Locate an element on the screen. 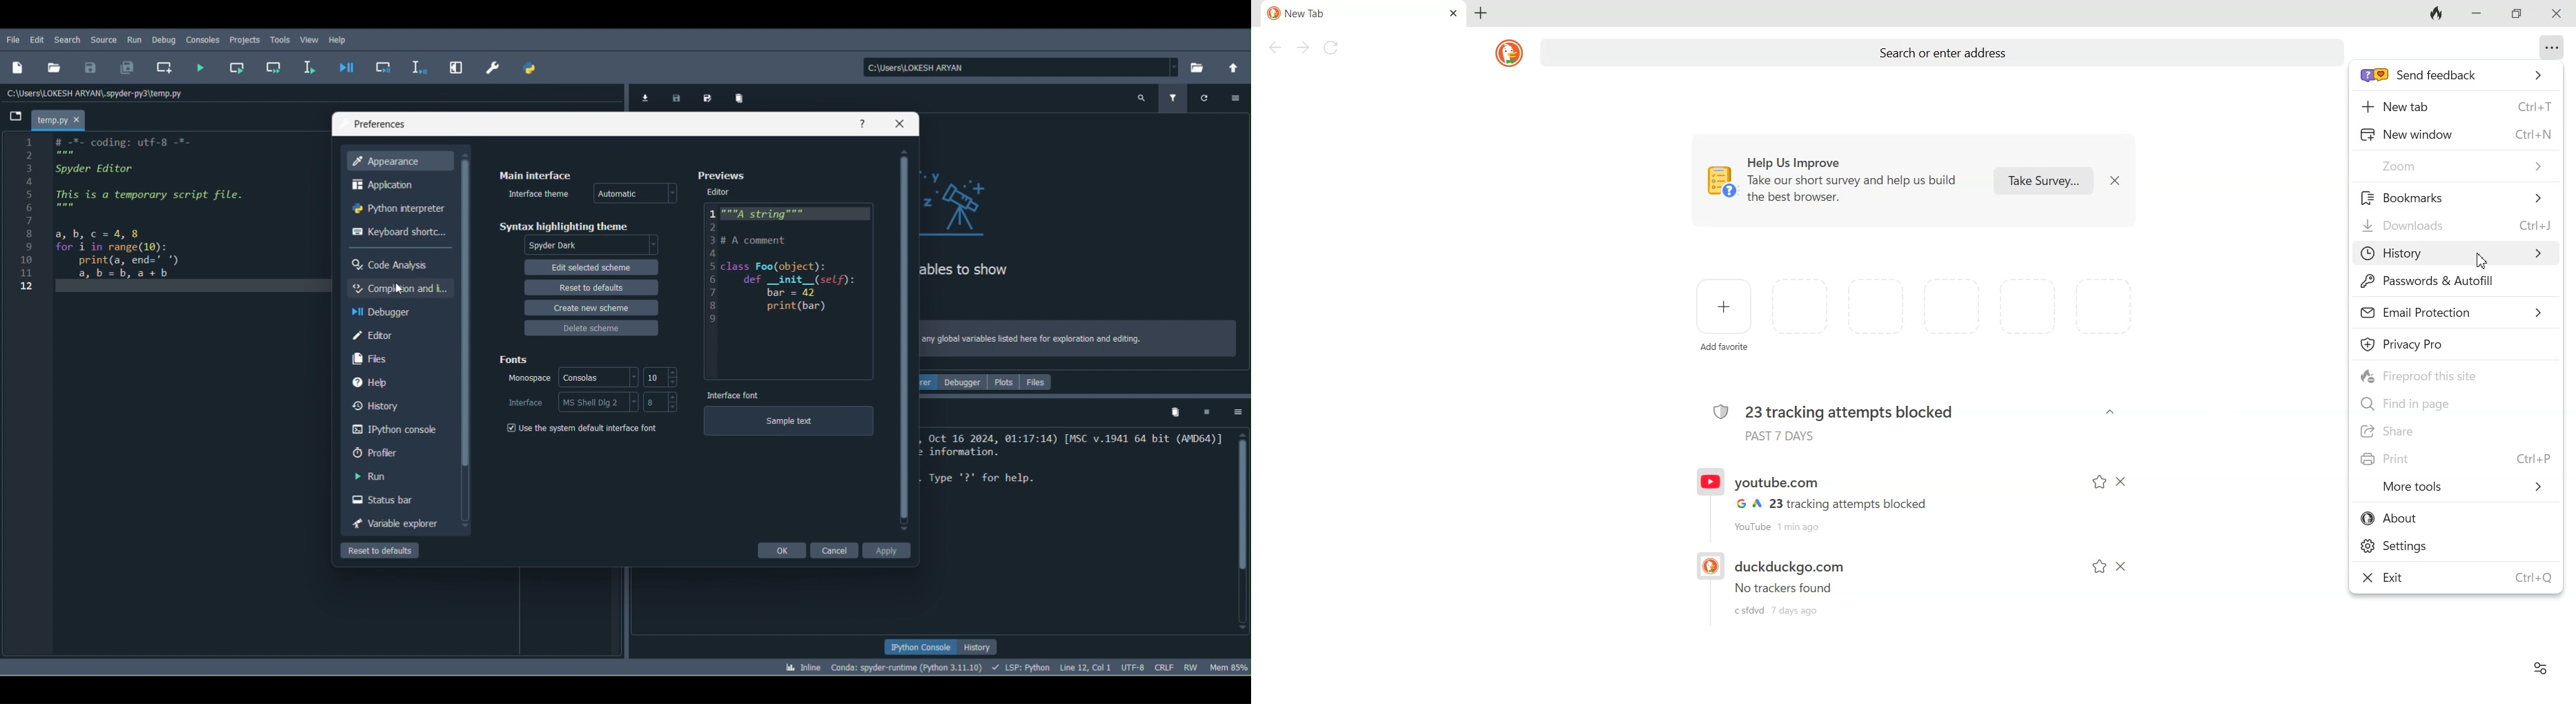  Profiler is located at coordinates (377, 454).